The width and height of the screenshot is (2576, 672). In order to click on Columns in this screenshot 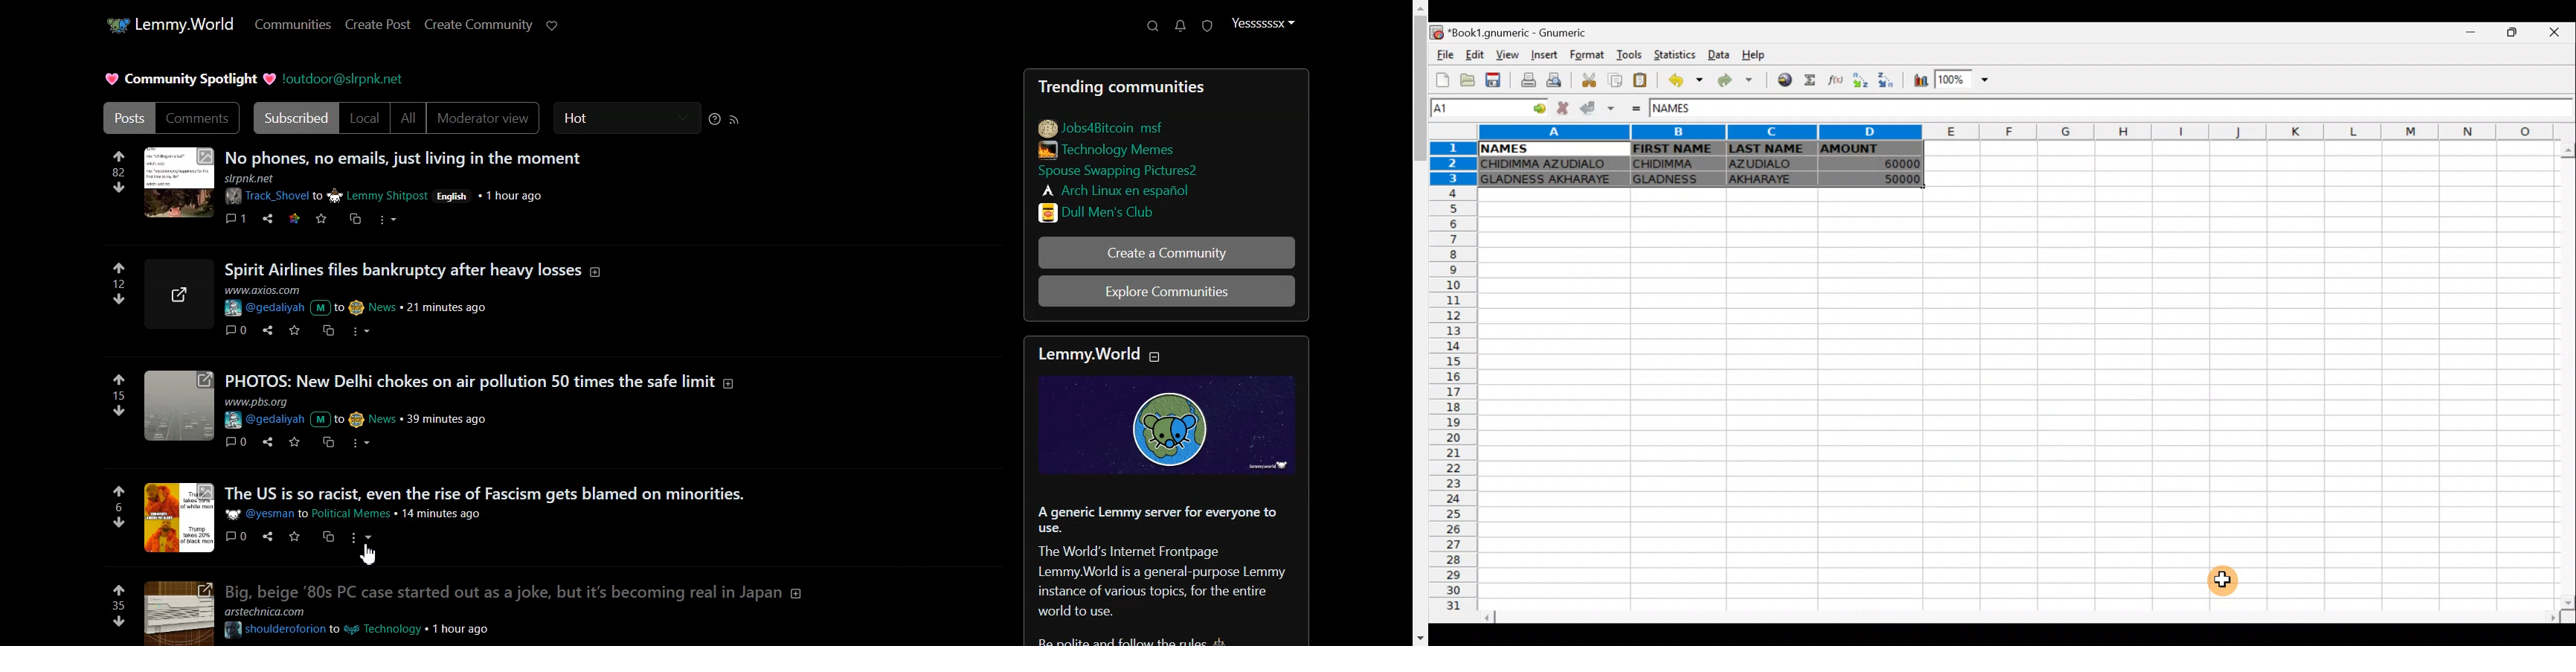, I will do `click(2026, 132)`.